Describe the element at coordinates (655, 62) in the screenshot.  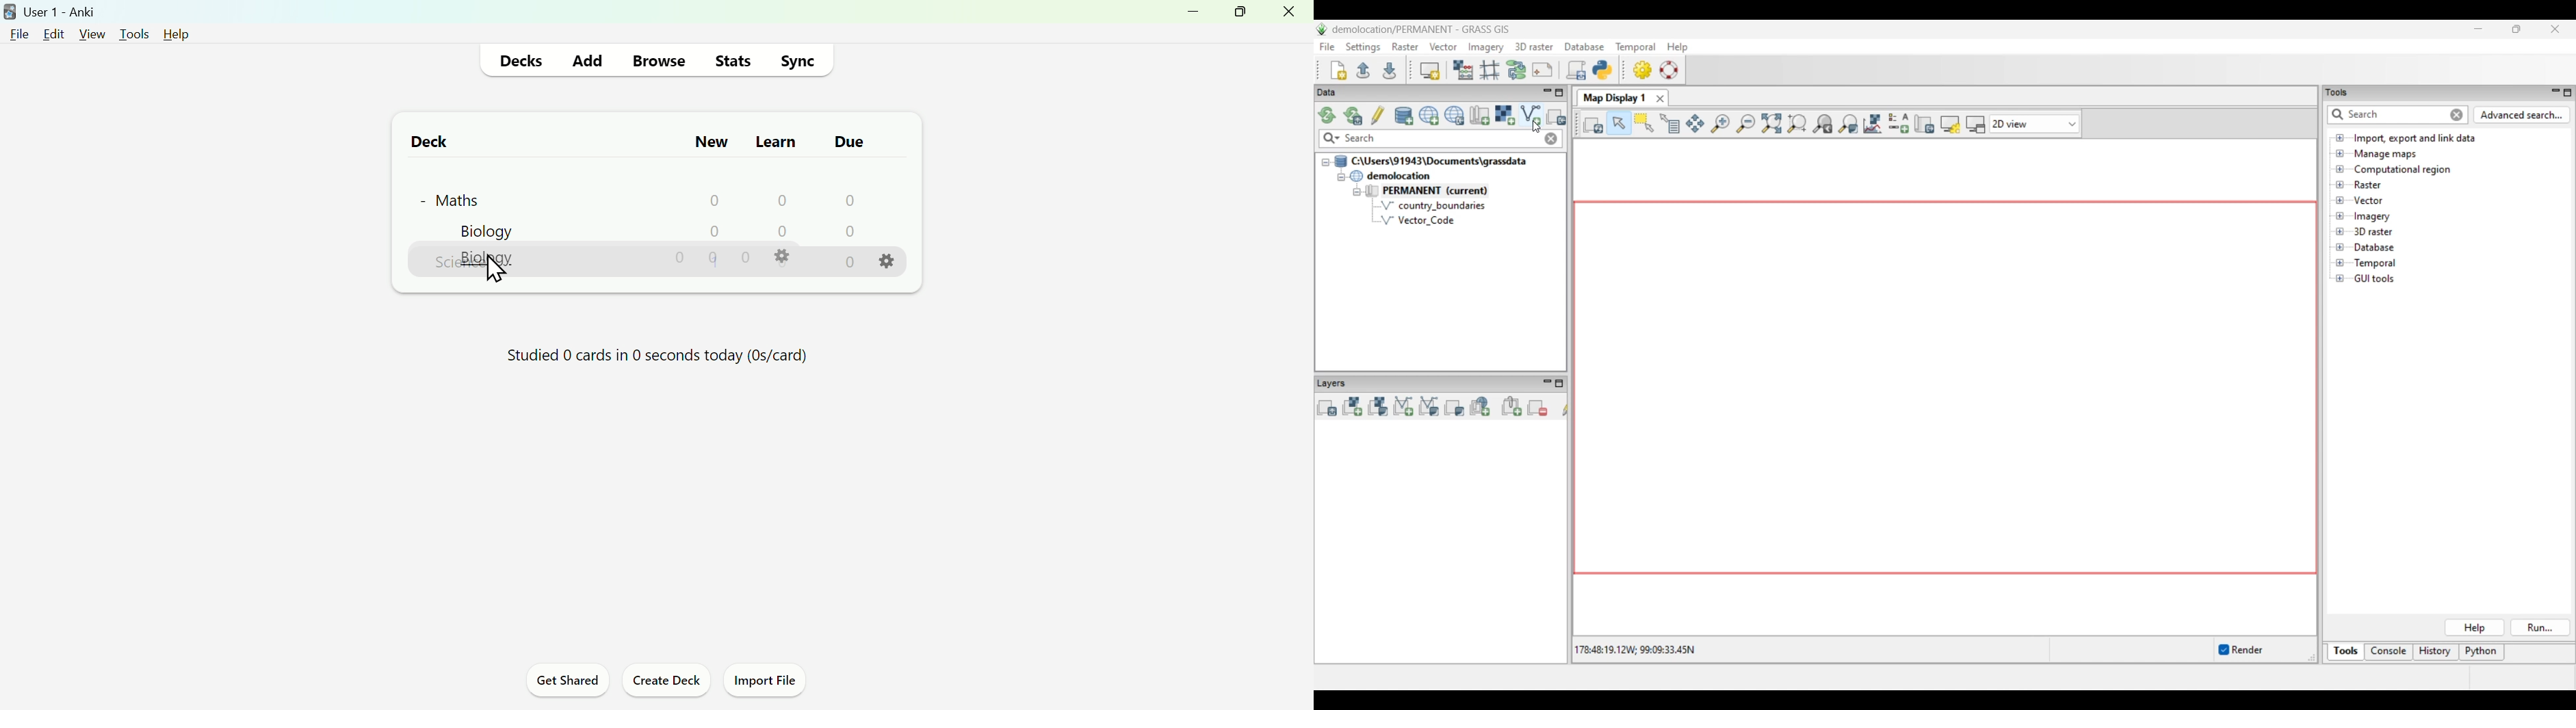
I see `Browse` at that location.